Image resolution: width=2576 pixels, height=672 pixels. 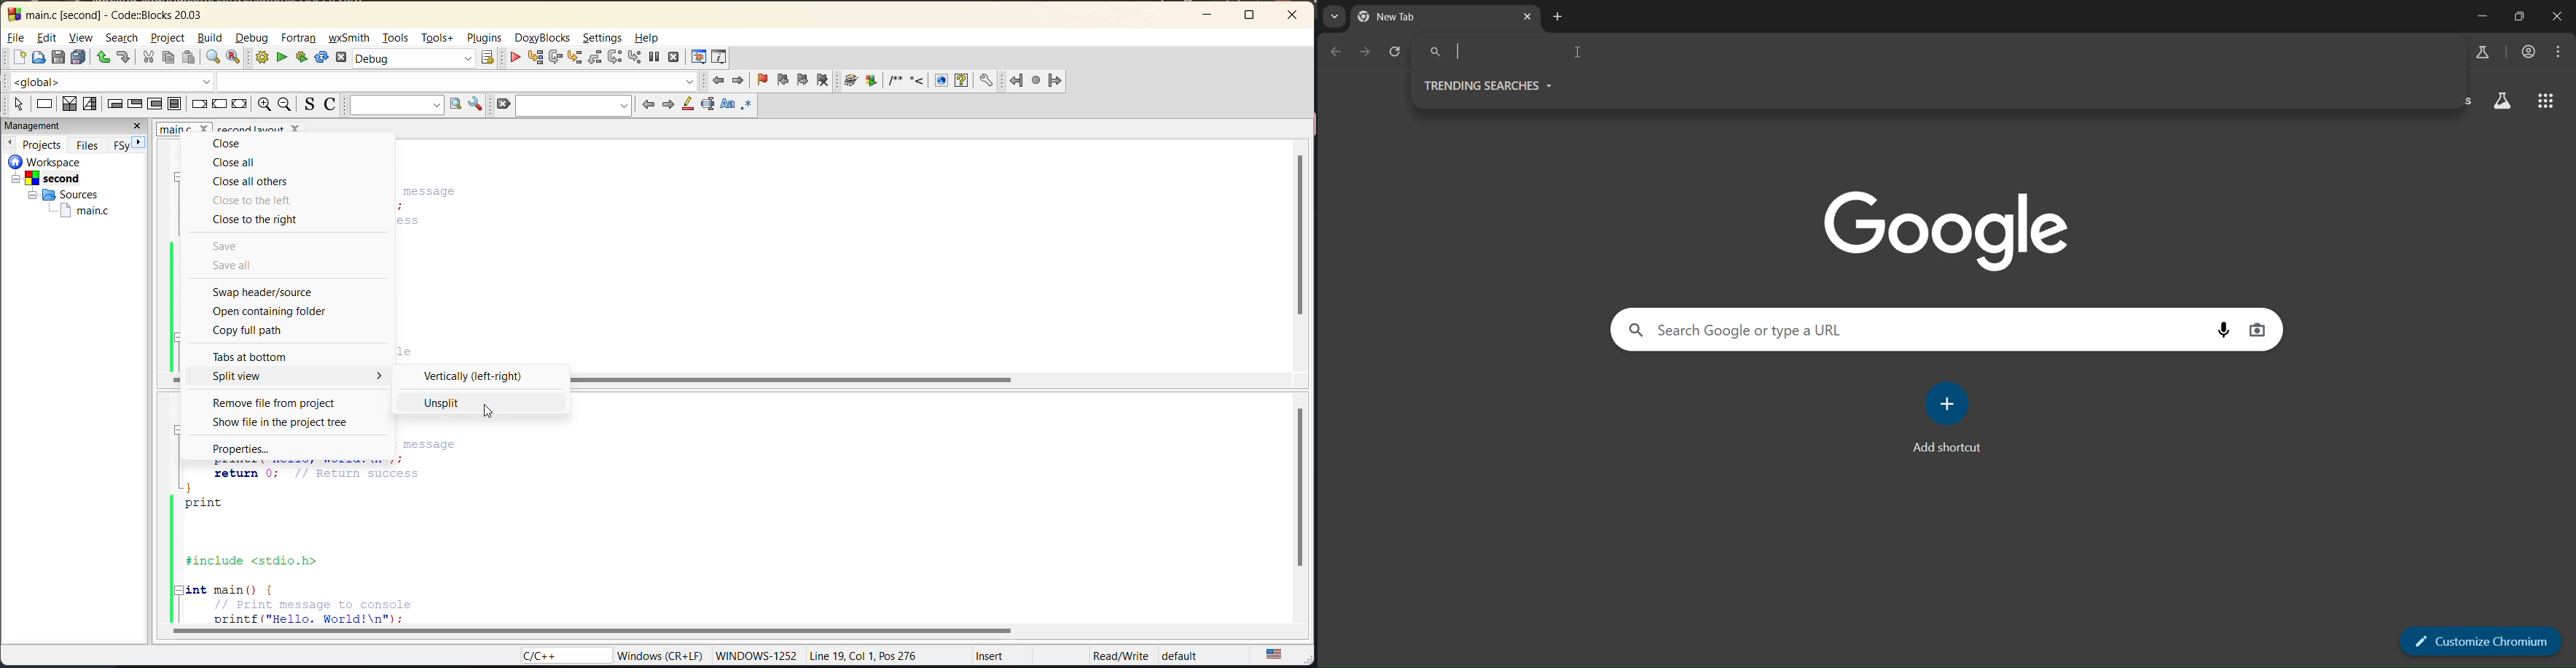 I want to click on previous bookmark, so click(x=785, y=79).